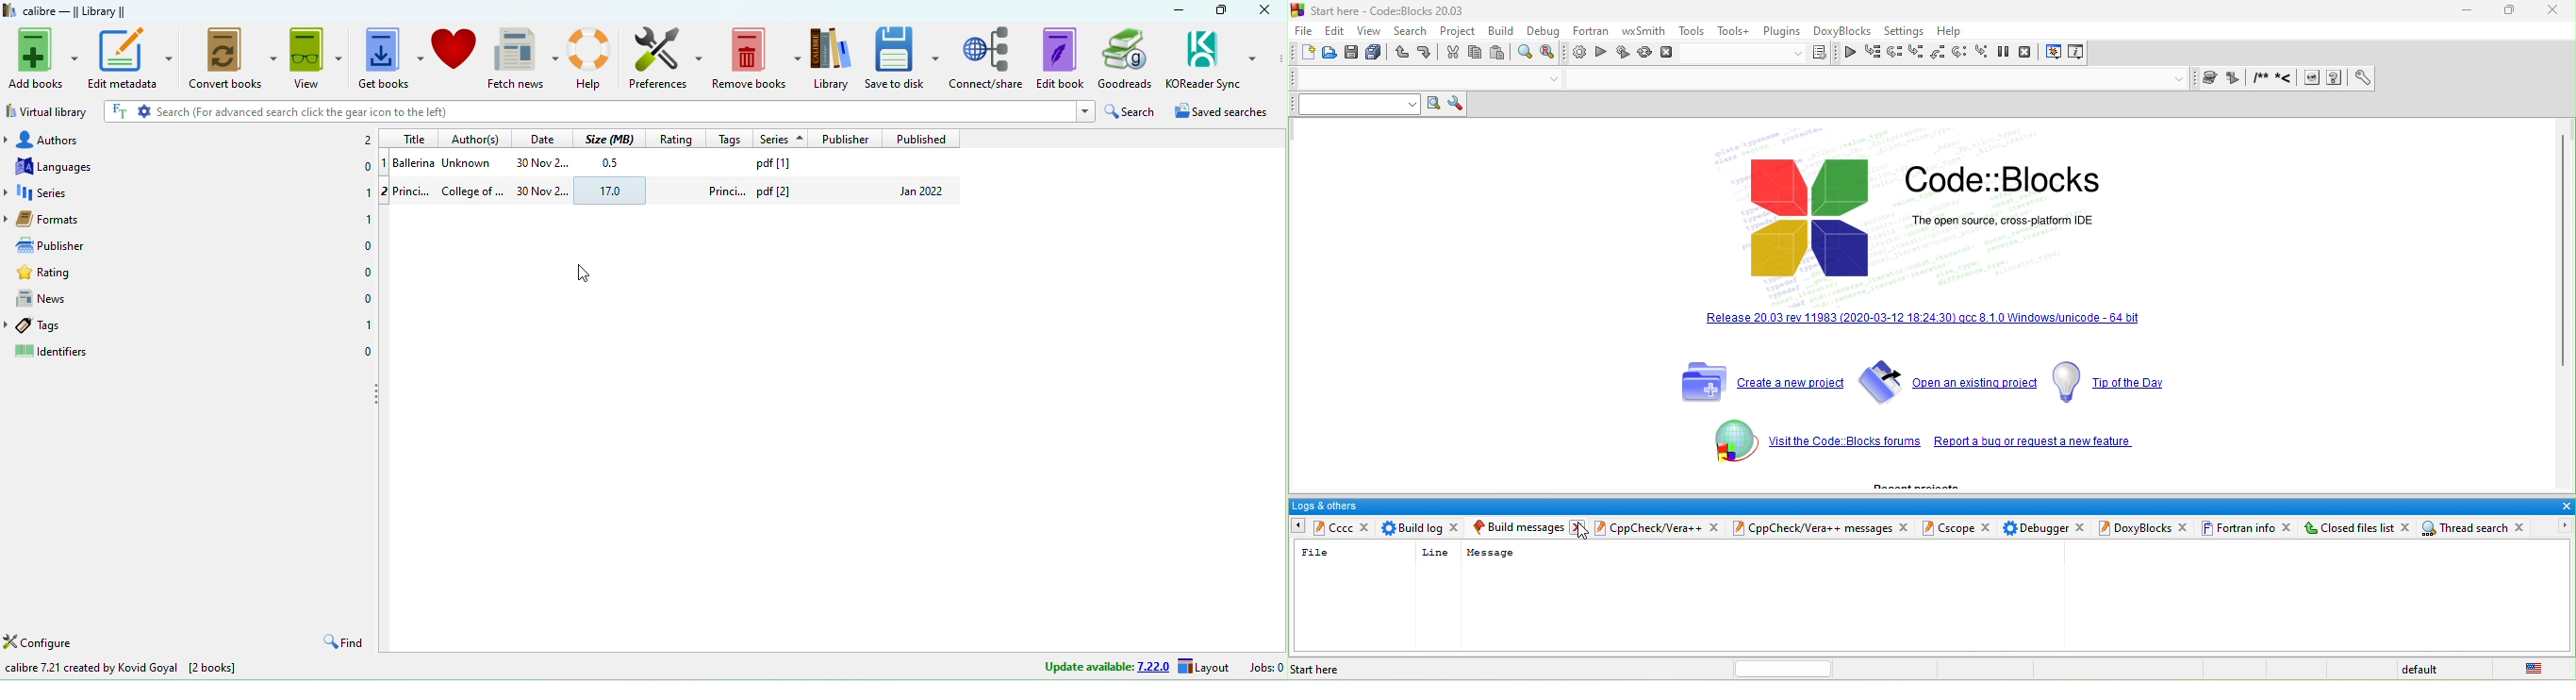 This screenshot has height=700, width=2576. What do you see at coordinates (1459, 525) in the screenshot?
I see `close` at bounding box center [1459, 525].